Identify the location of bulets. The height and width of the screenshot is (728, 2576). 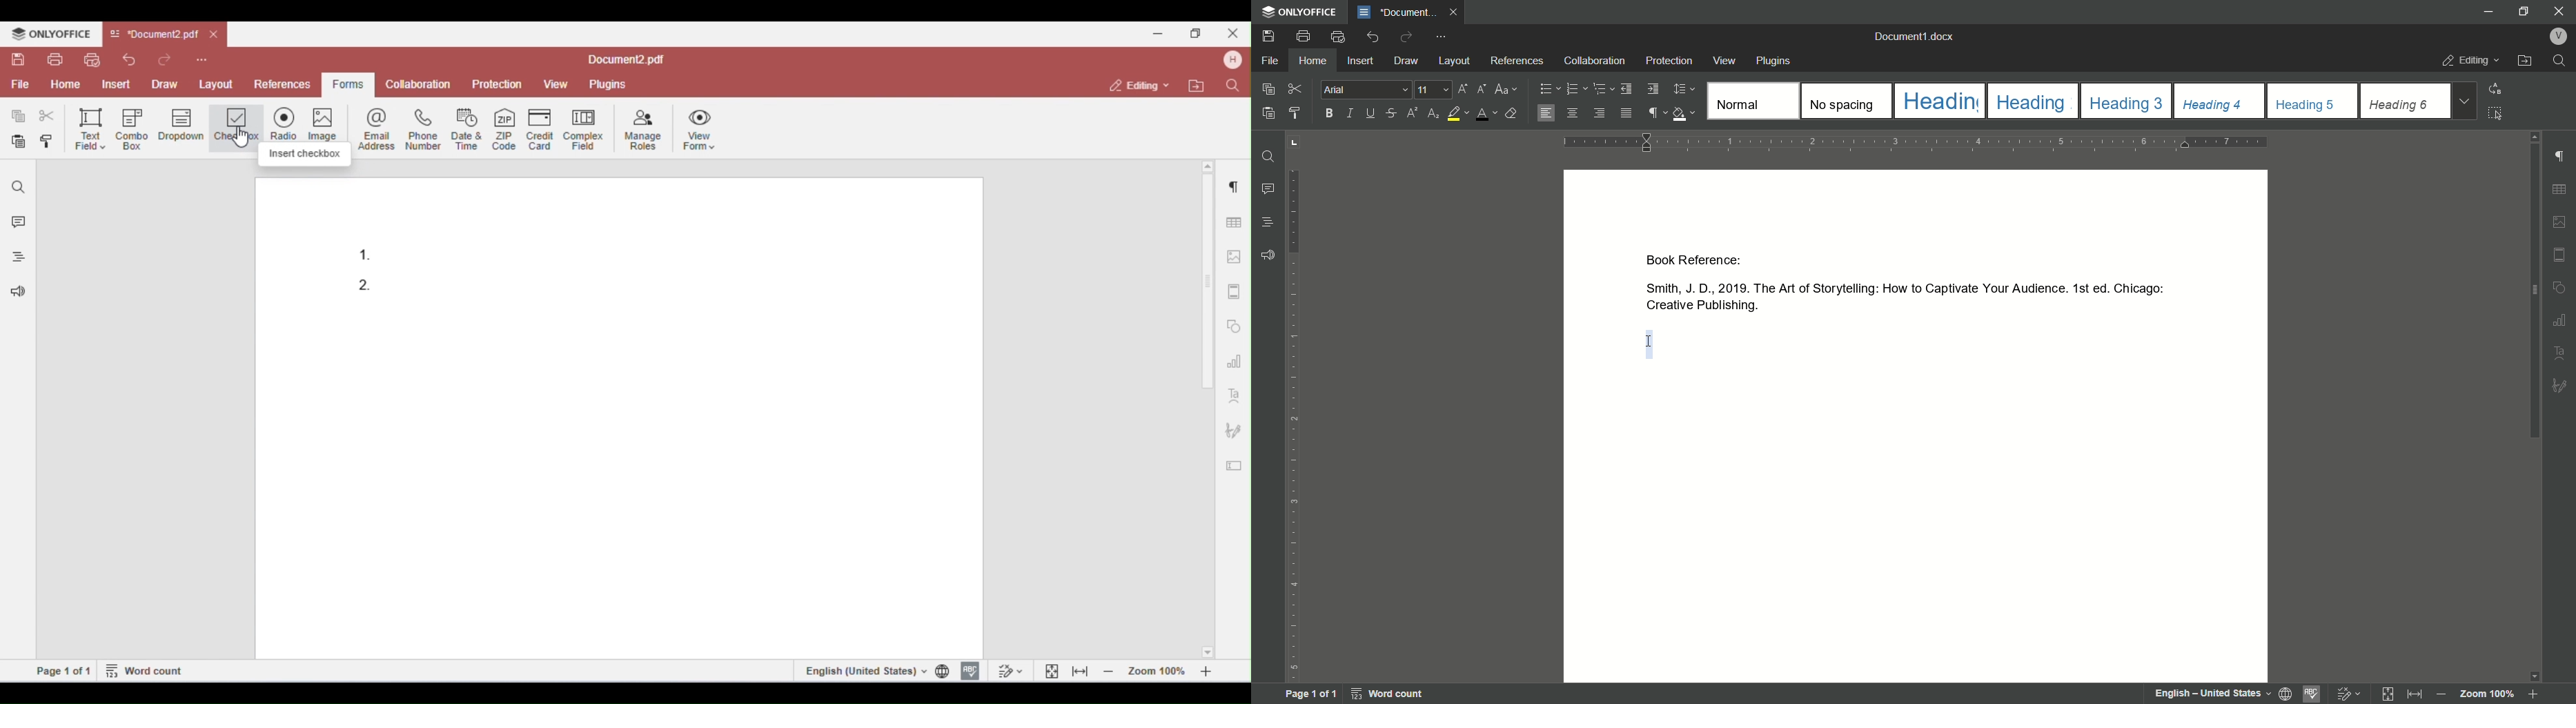
(1550, 88).